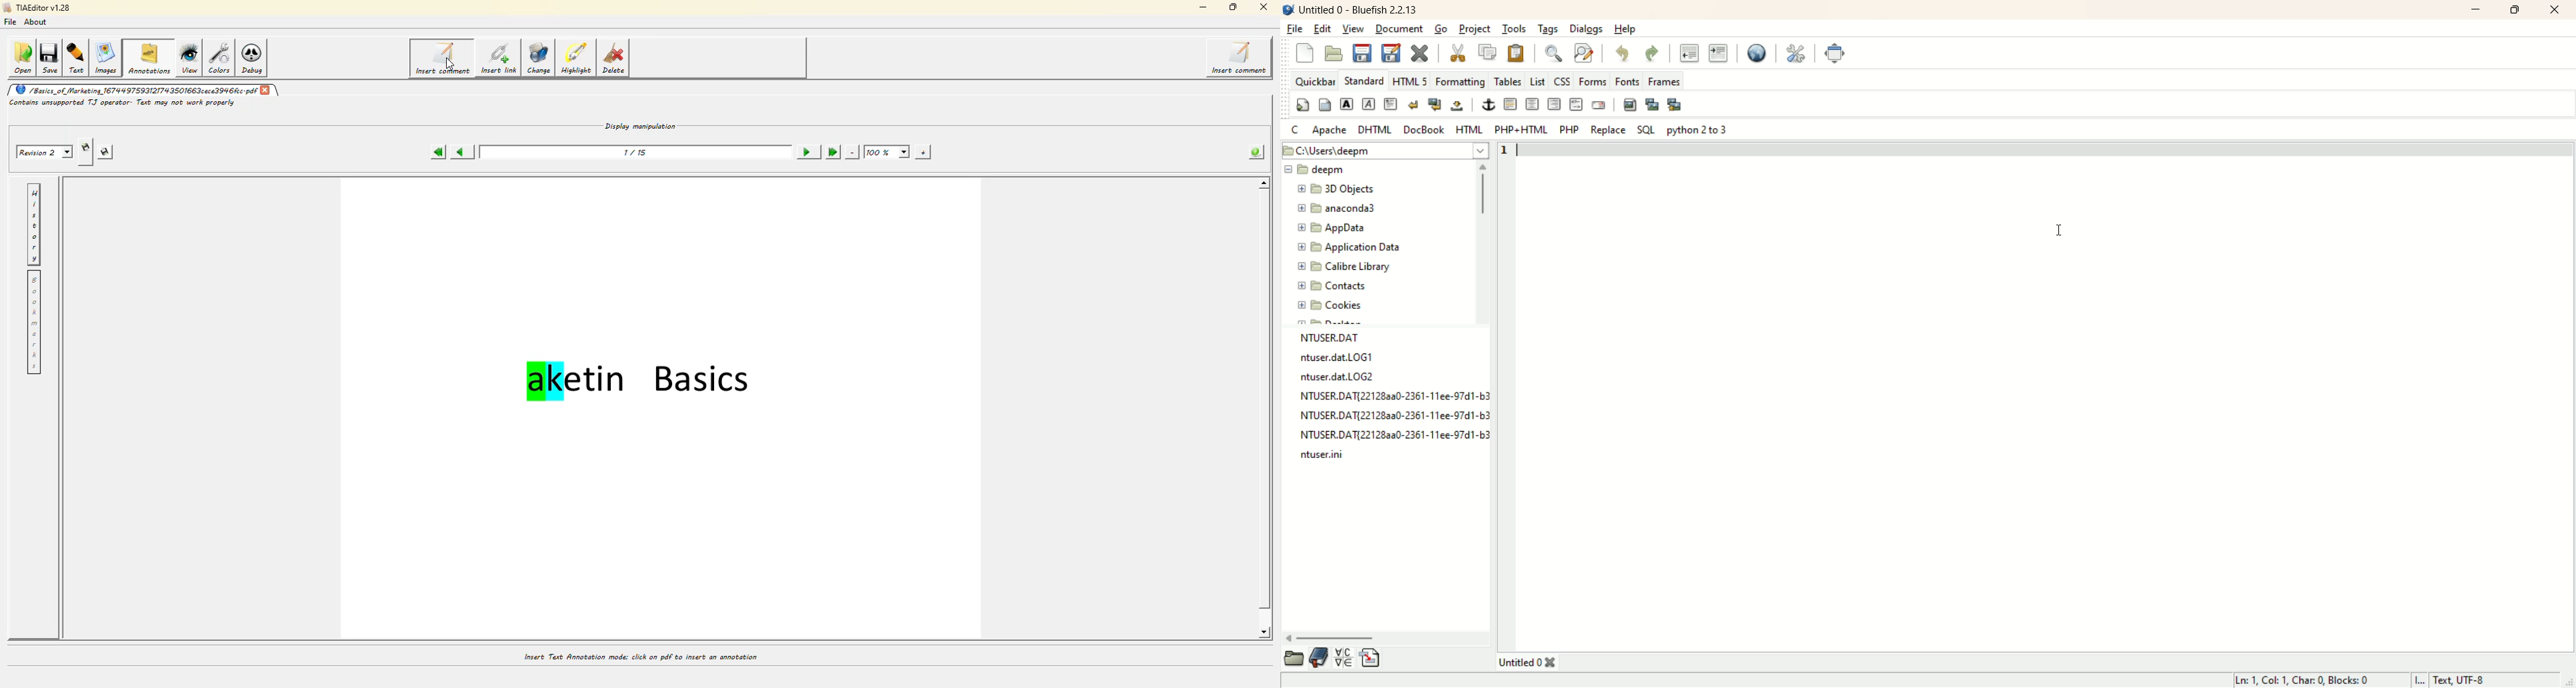  Describe the element at coordinates (1569, 128) in the screenshot. I see `PHP` at that location.